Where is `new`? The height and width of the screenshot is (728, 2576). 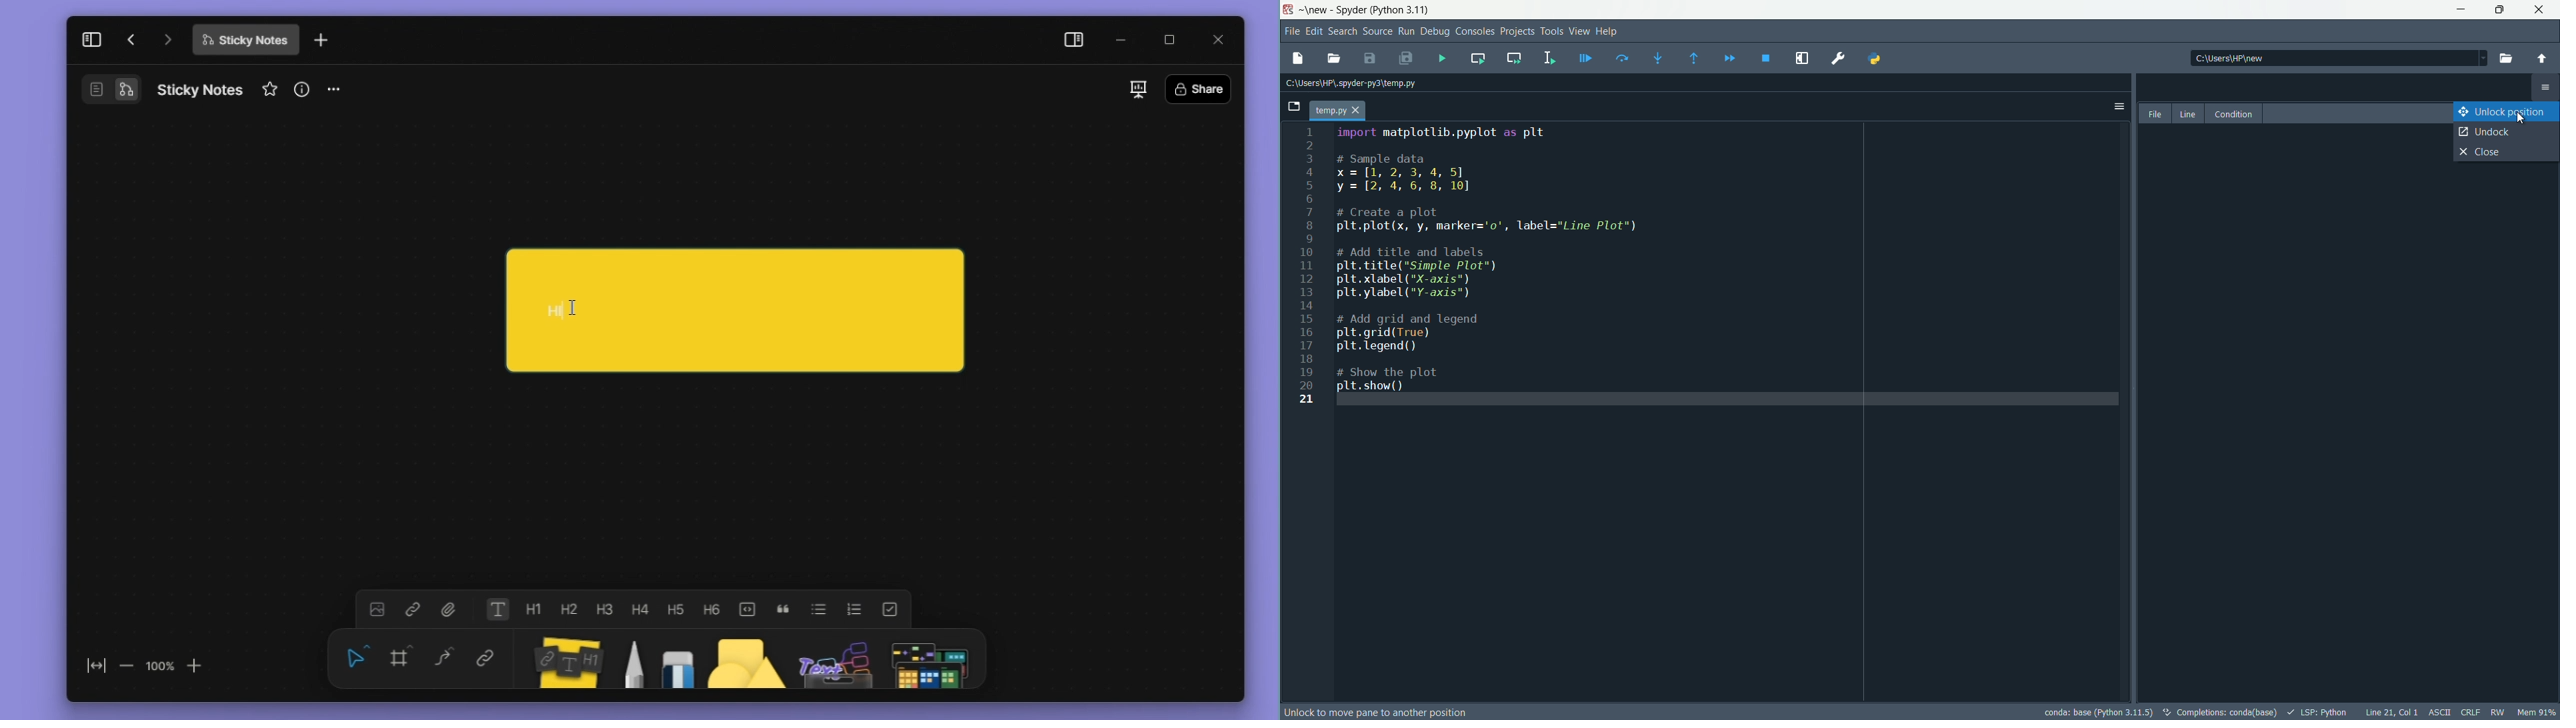
new is located at coordinates (1316, 9).